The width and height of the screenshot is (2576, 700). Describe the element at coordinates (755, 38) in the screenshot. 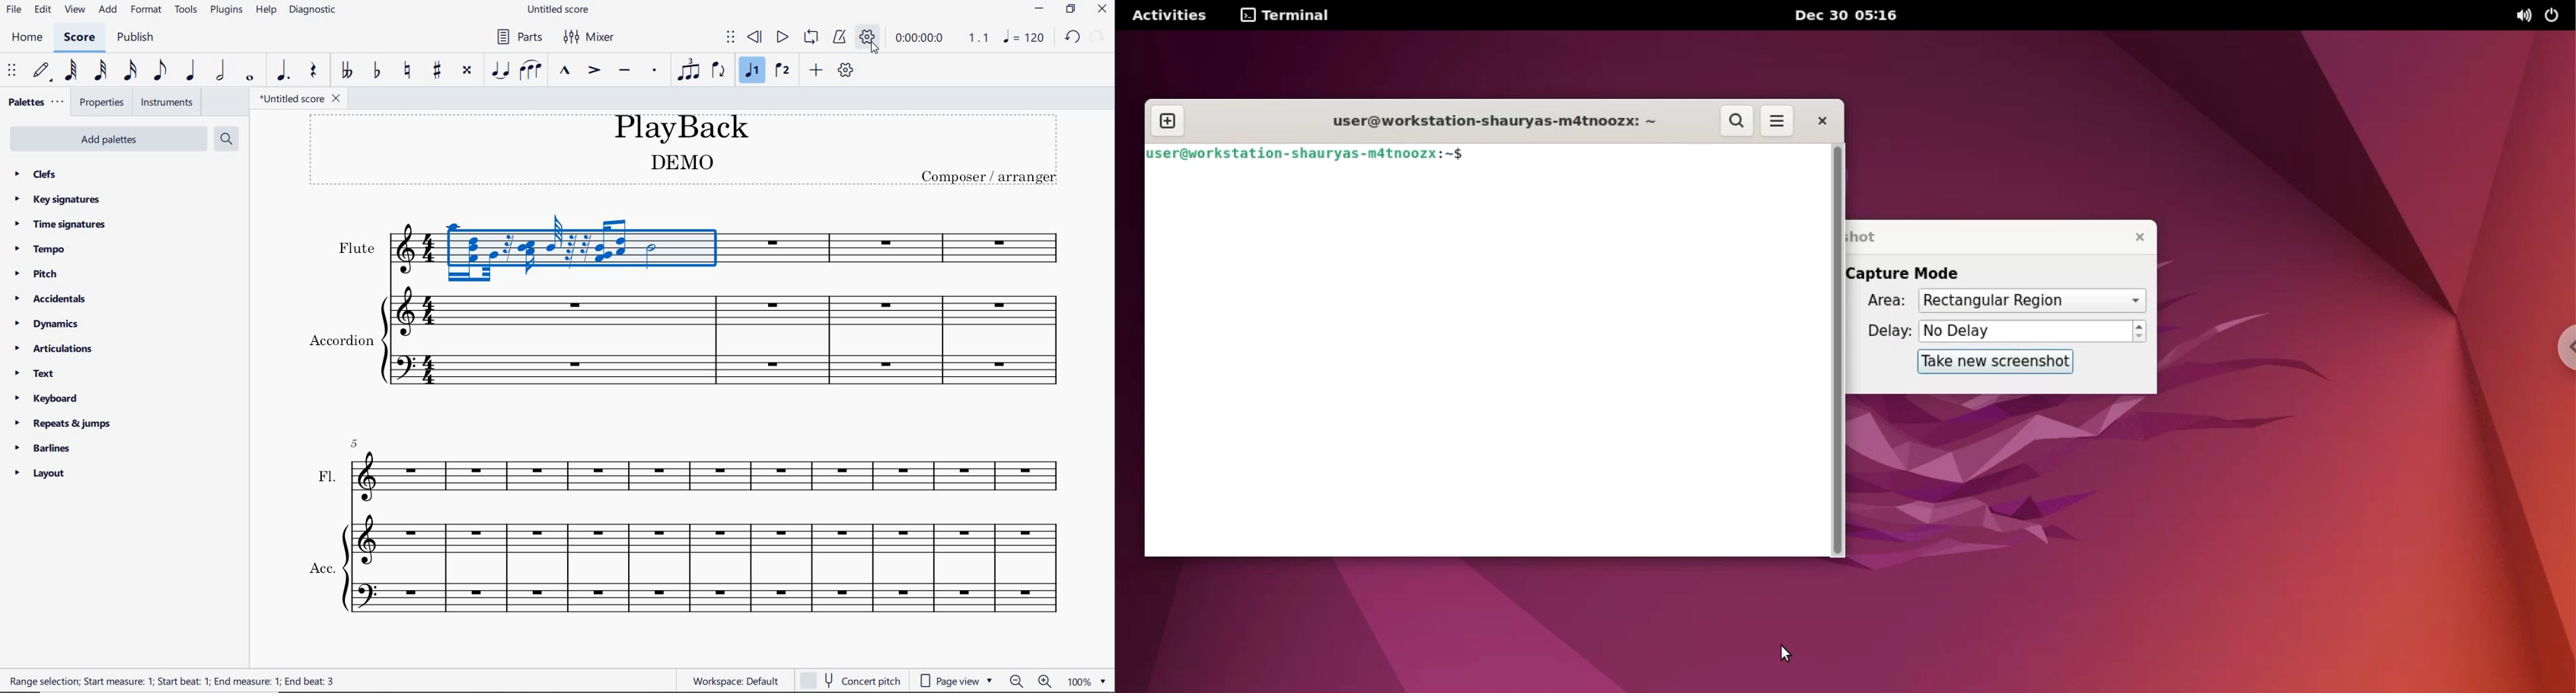

I see `rewind` at that location.